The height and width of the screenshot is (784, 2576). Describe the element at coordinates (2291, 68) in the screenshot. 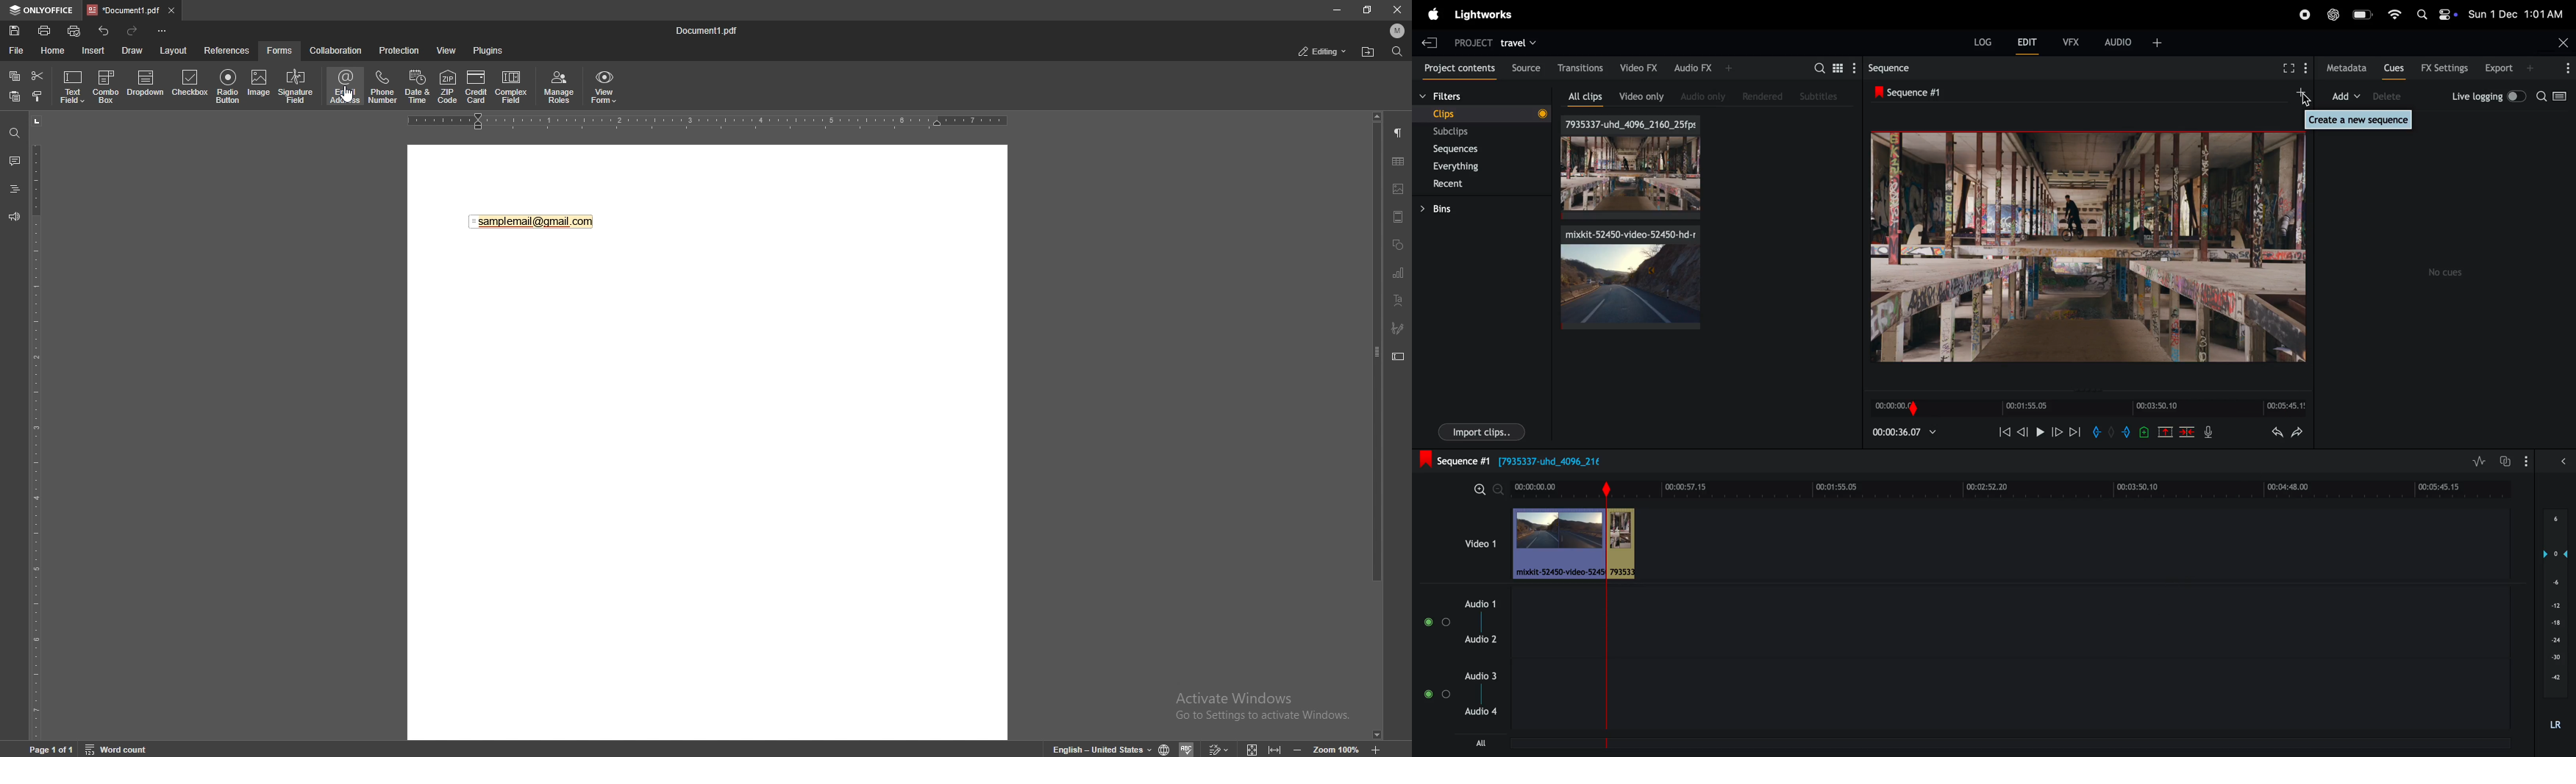

I see `fullscreen` at that location.